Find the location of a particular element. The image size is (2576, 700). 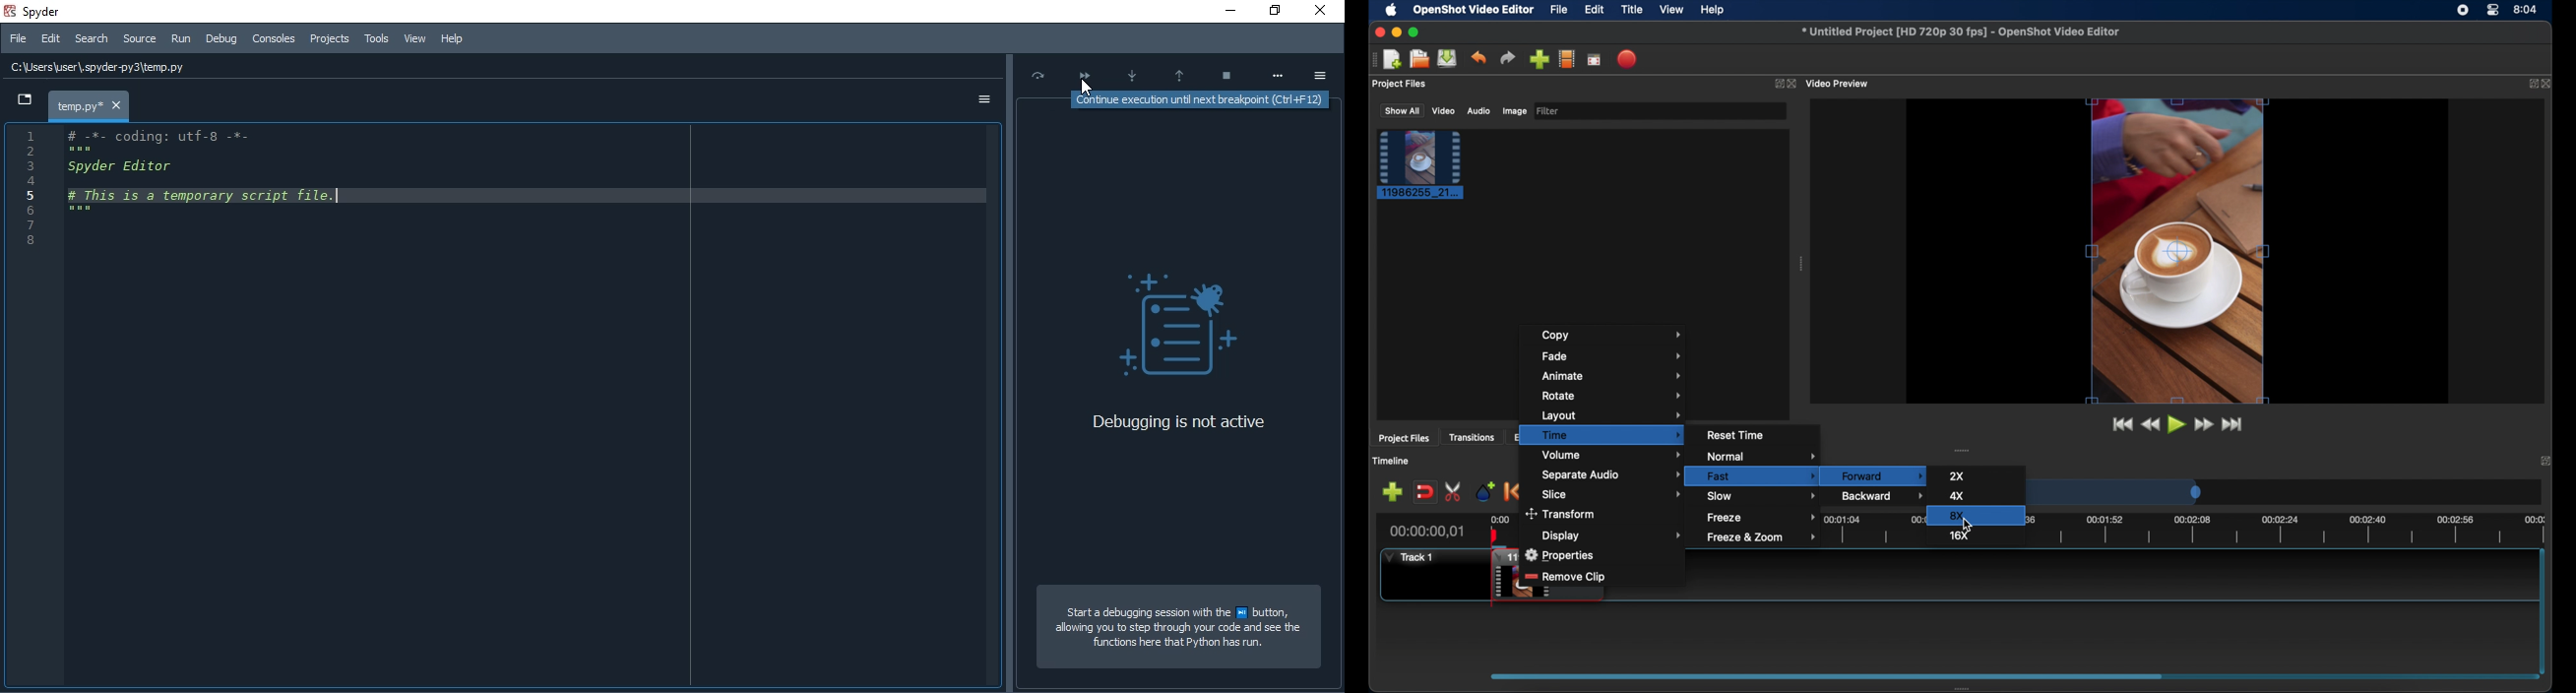

Tools is located at coordinates (374, 38).